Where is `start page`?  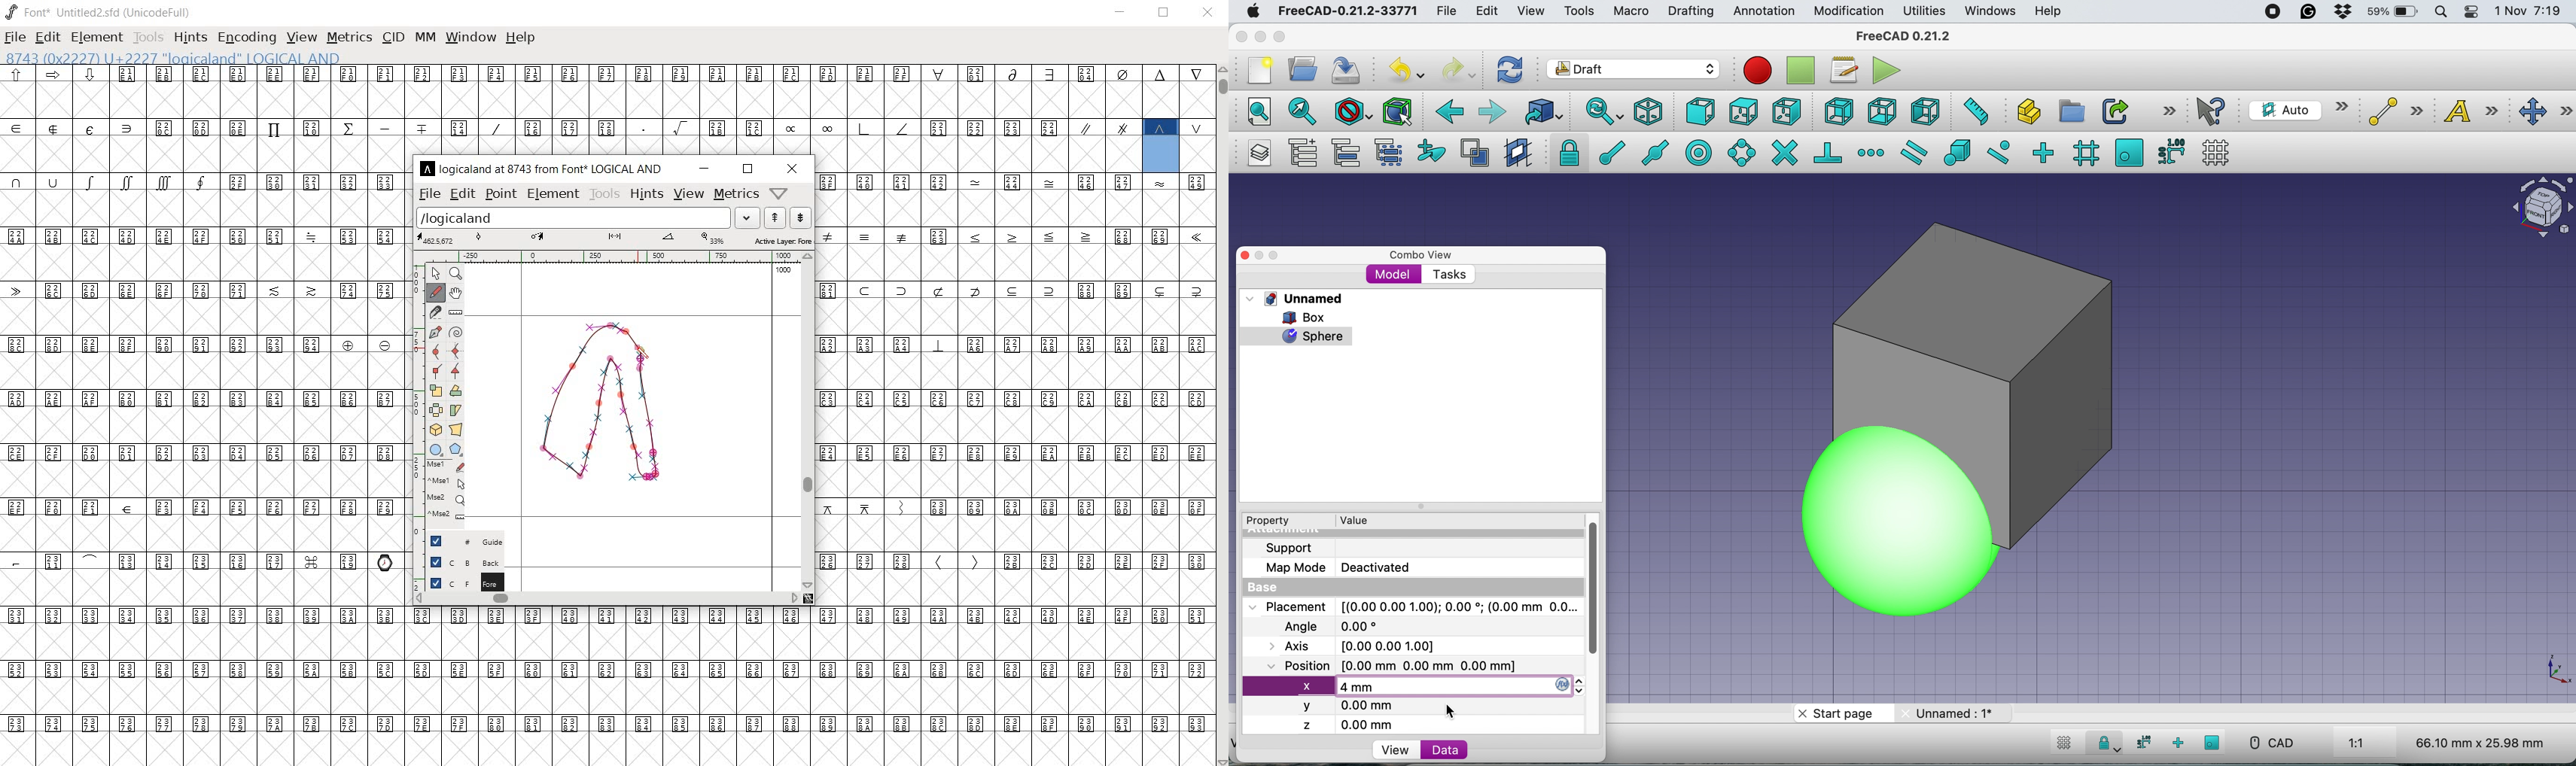
start page is located at coordinates (1841, 715).